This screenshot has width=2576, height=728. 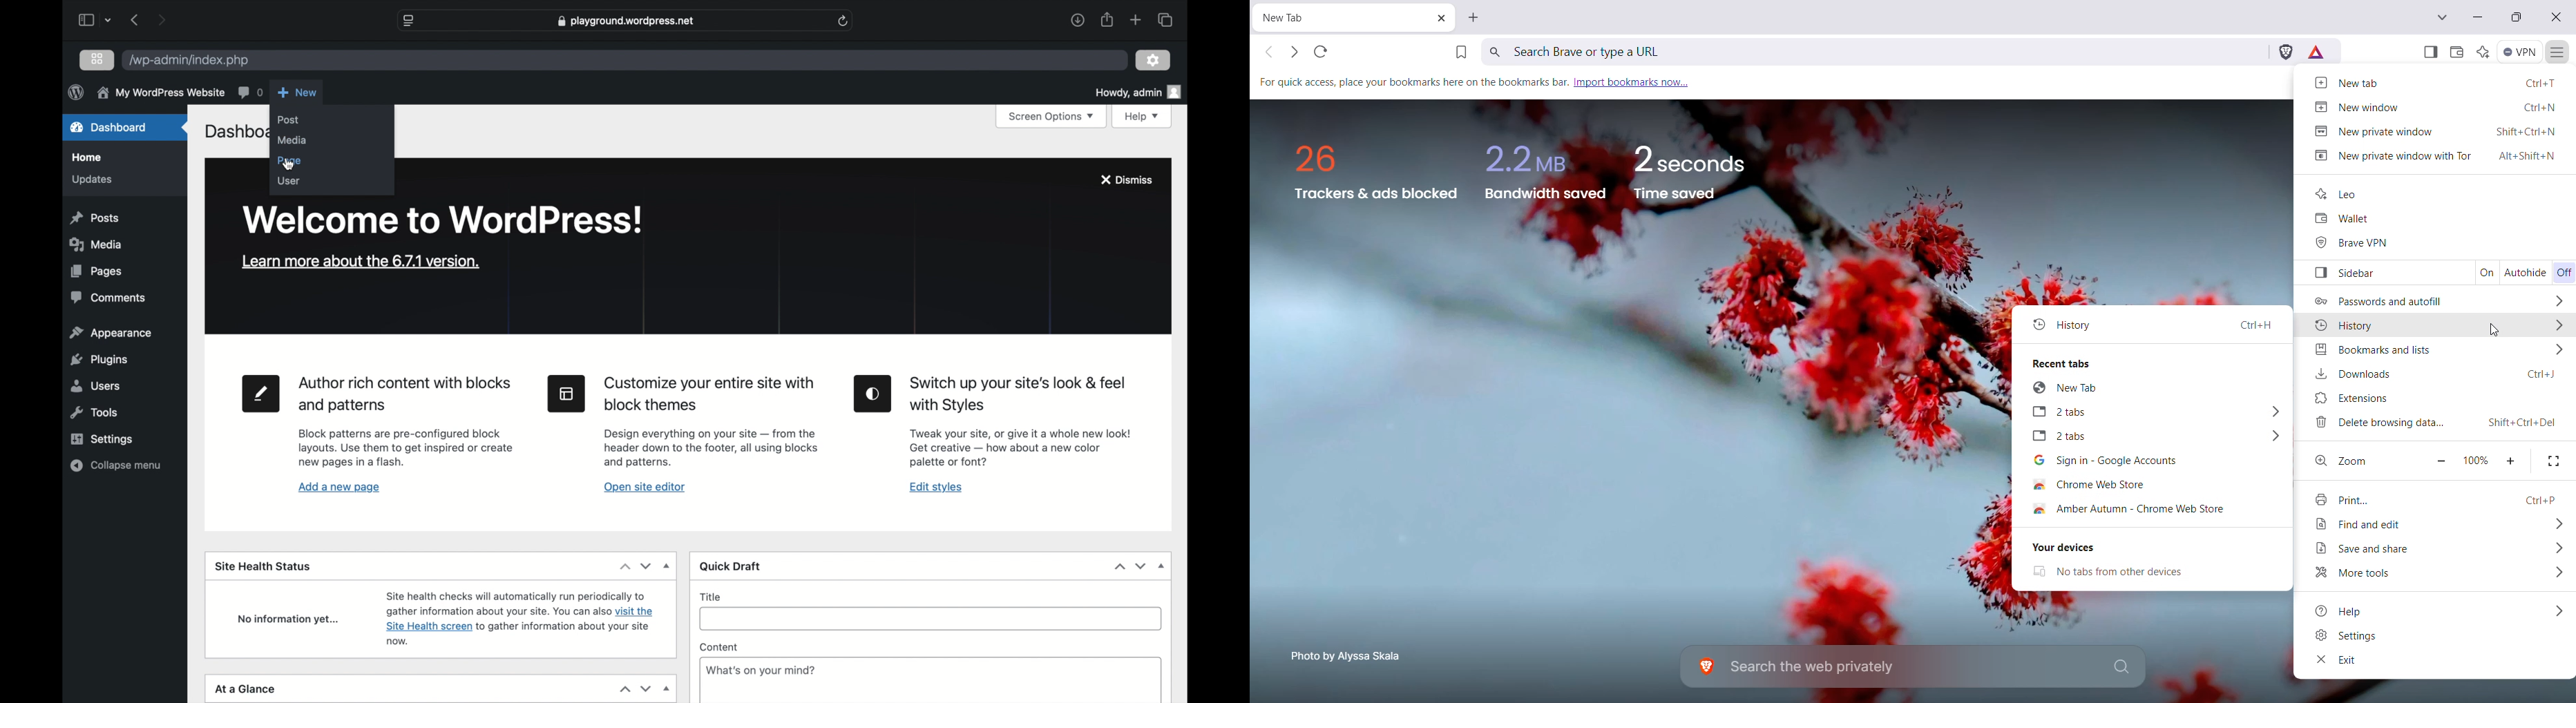 What do you see at coordinates (1875, 51) in the screenshot?
I see `Search Brave or type a URL` at bounding box center [1875, 51].